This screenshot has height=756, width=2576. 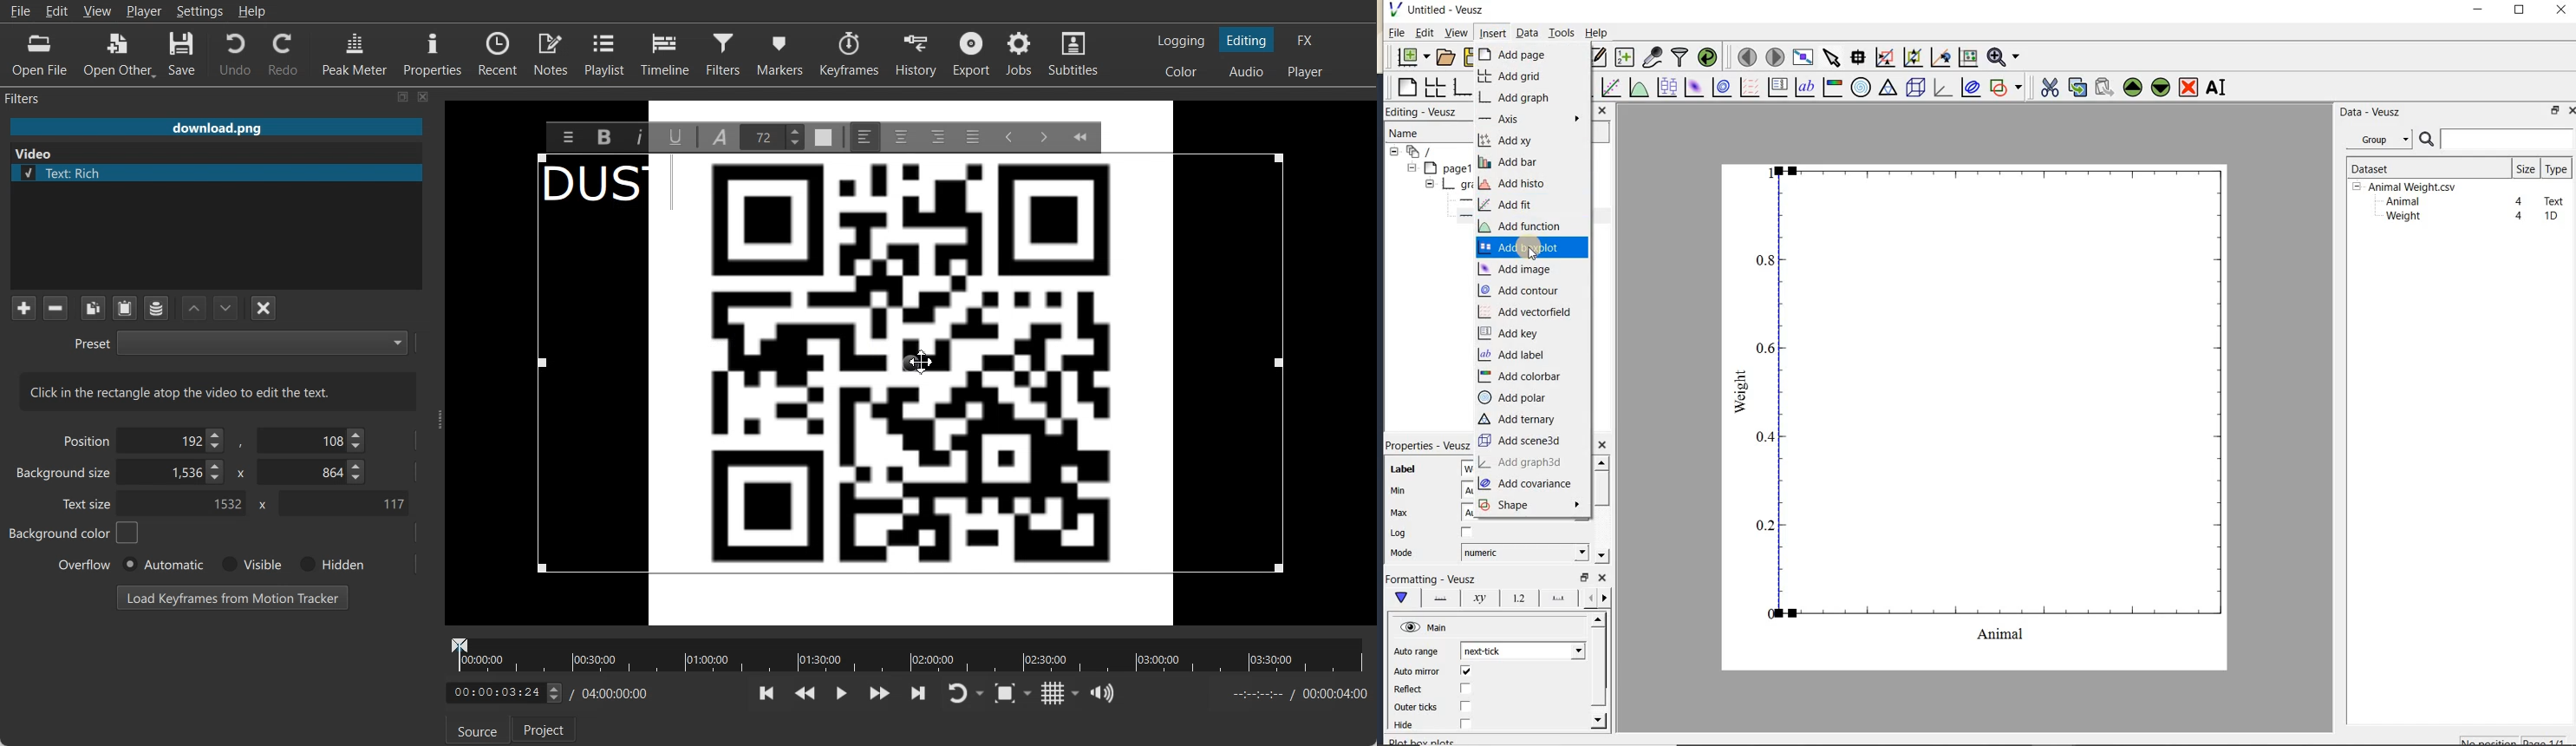 What do you see at coordinates (767, 692) in the screenshot?
I see `Skip to the previous point` at bounding box center [767, 692].